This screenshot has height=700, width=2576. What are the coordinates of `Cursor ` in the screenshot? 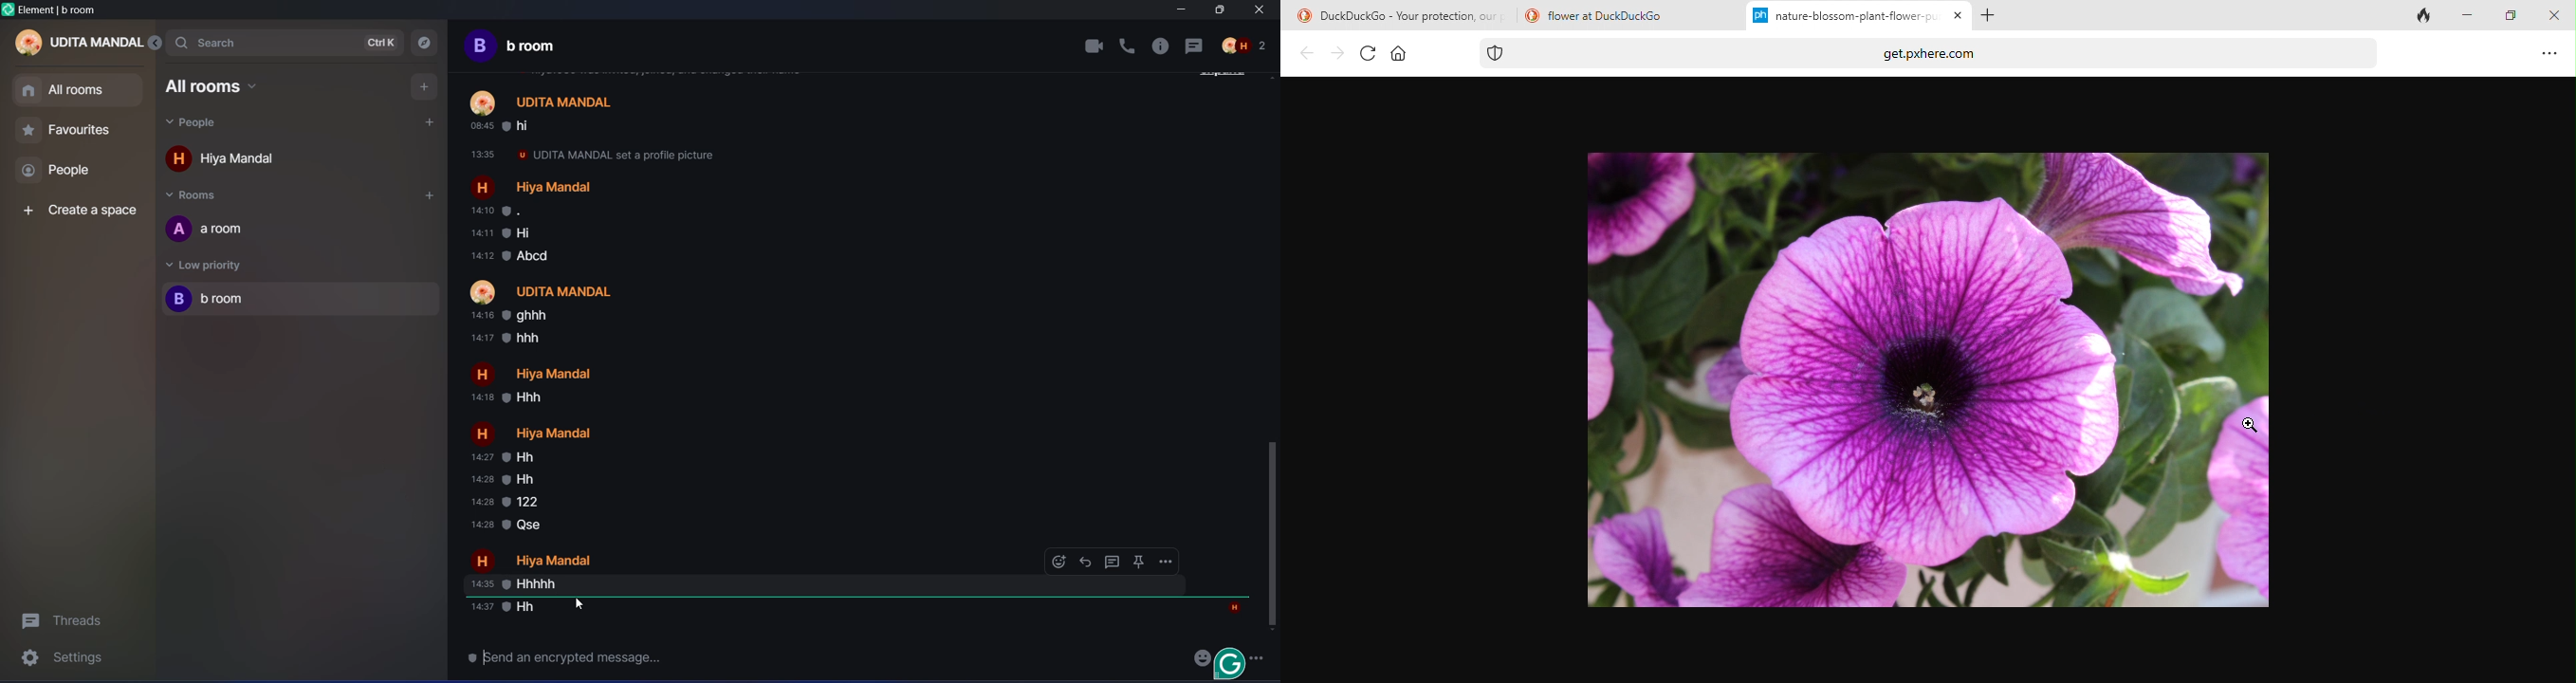 It's located at (577, 606).